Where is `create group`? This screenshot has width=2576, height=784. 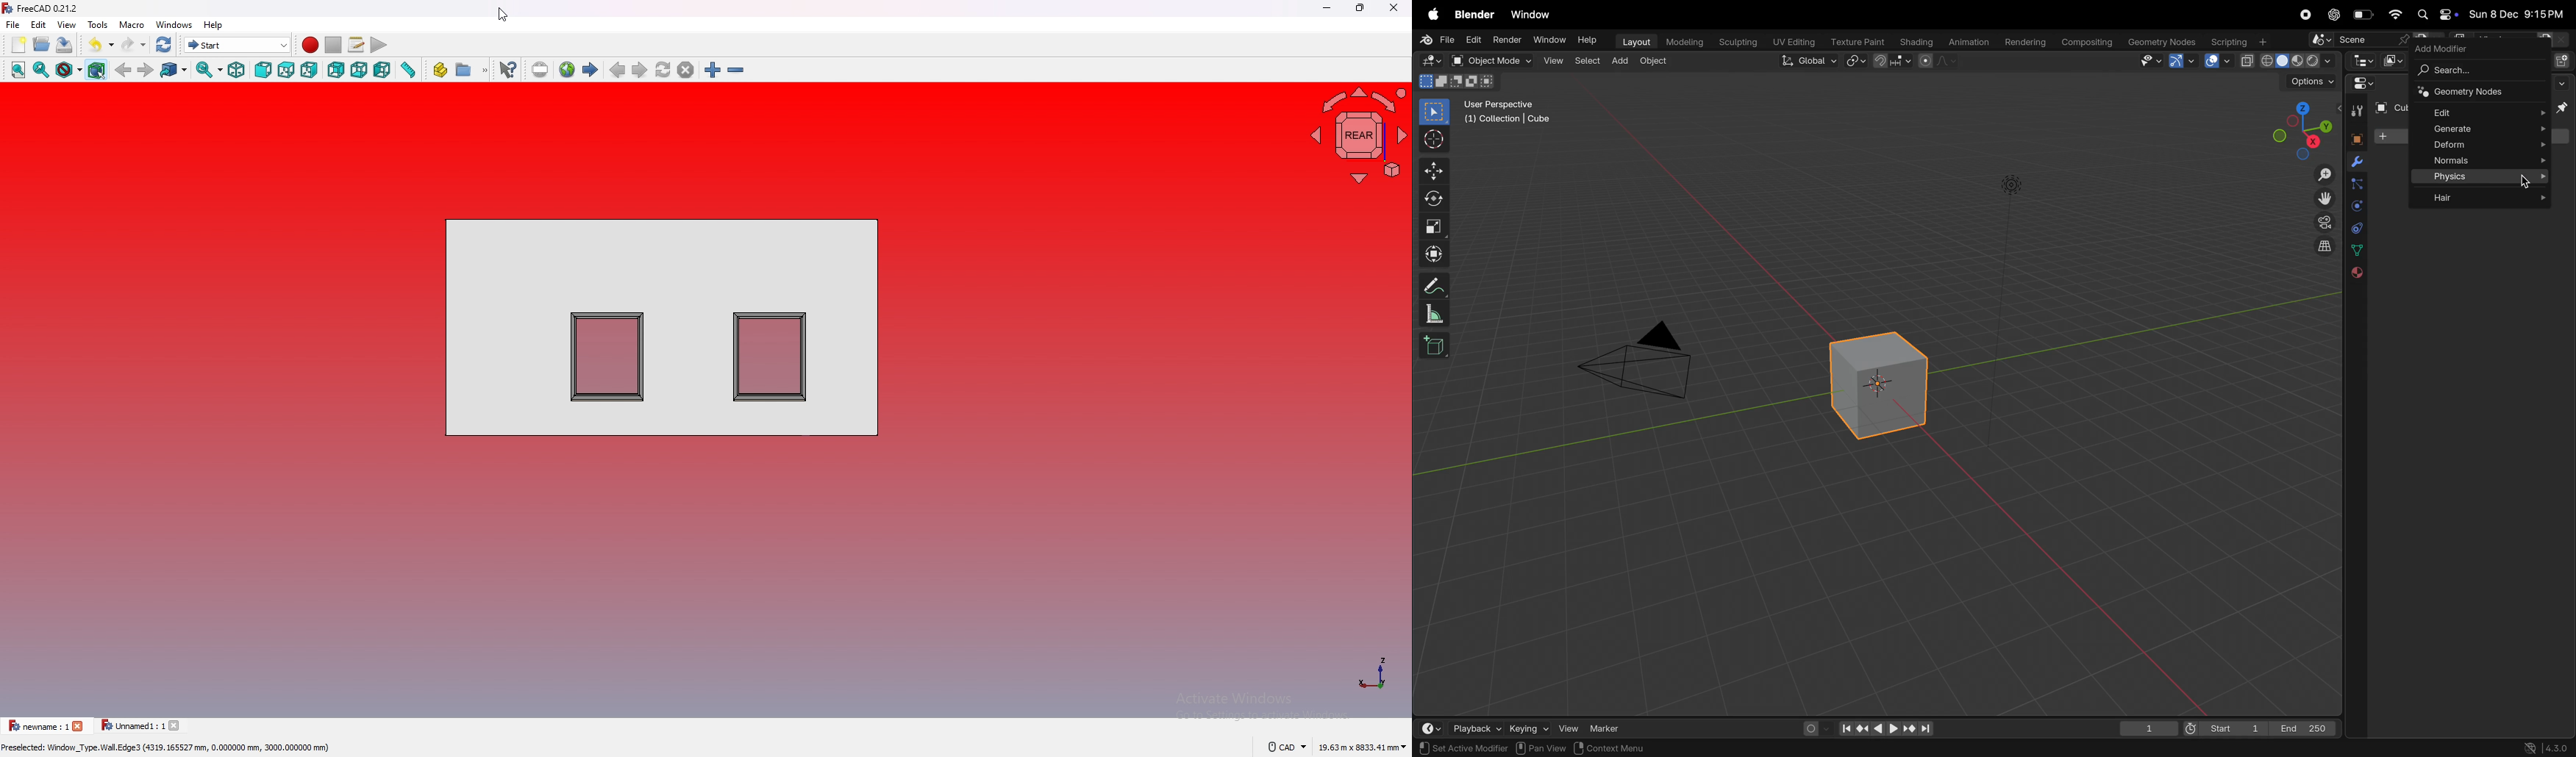
create group is located at coordinates (472, 69).